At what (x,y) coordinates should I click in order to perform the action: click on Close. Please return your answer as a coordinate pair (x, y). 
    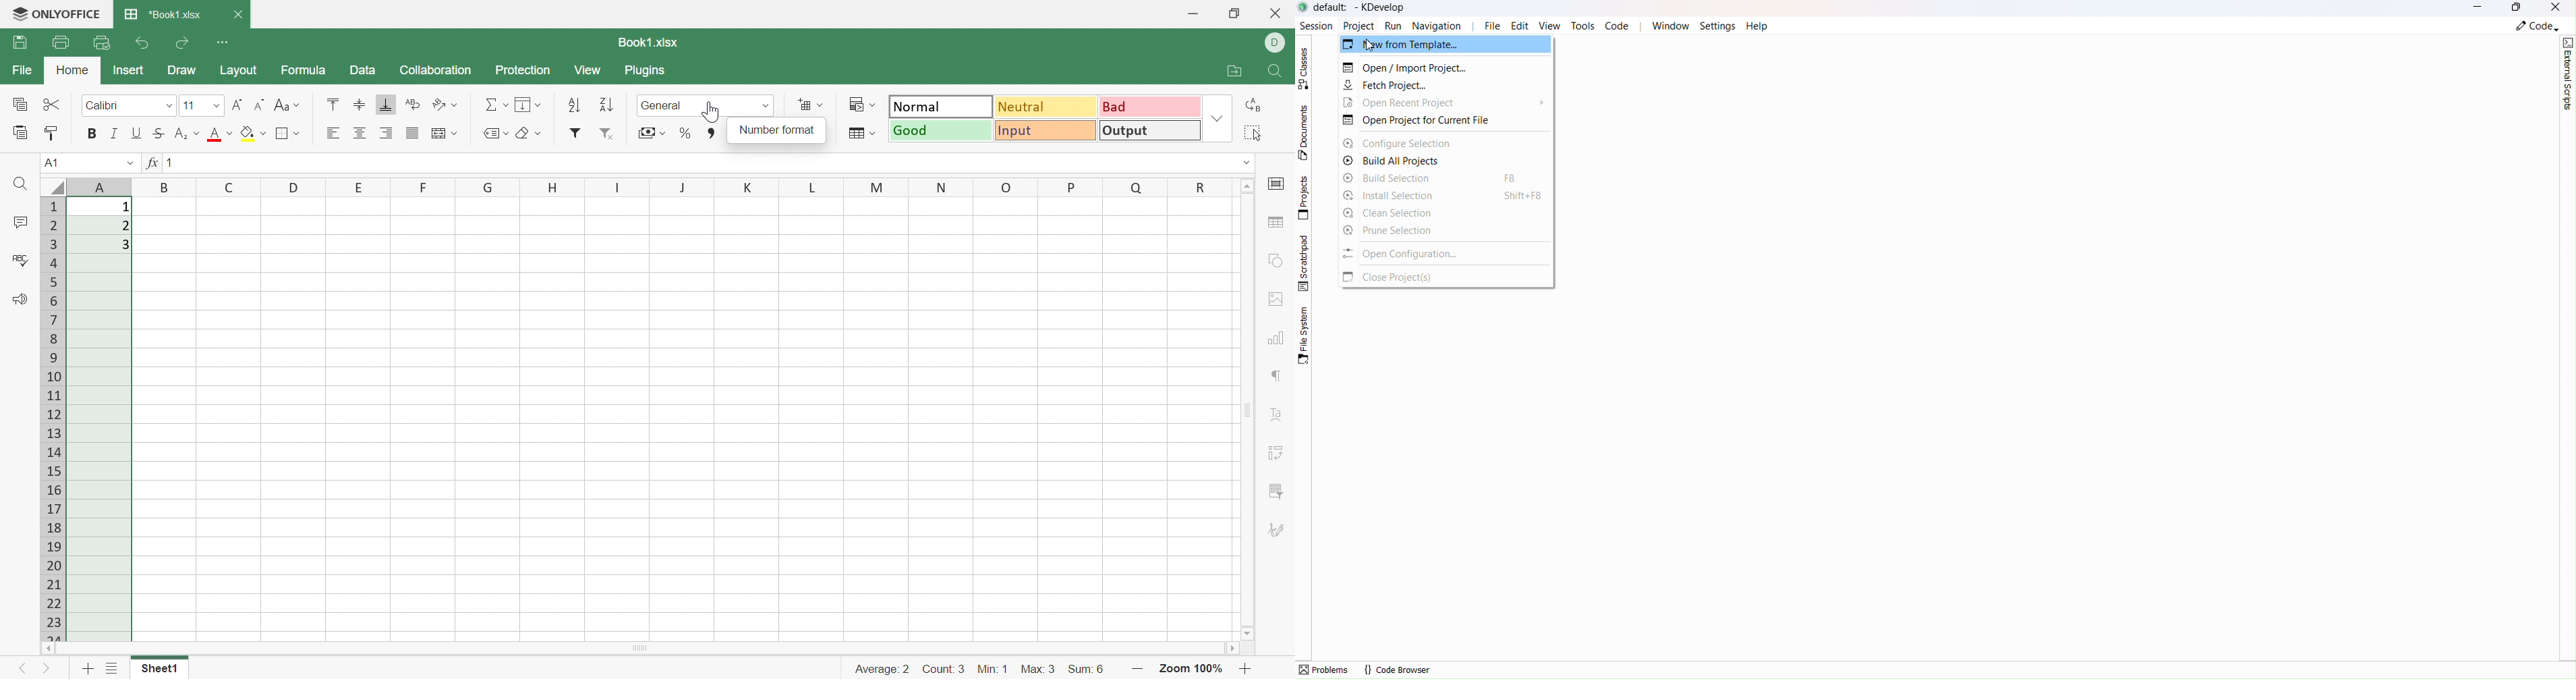
    Looking at the image, I should click on (237, 15).